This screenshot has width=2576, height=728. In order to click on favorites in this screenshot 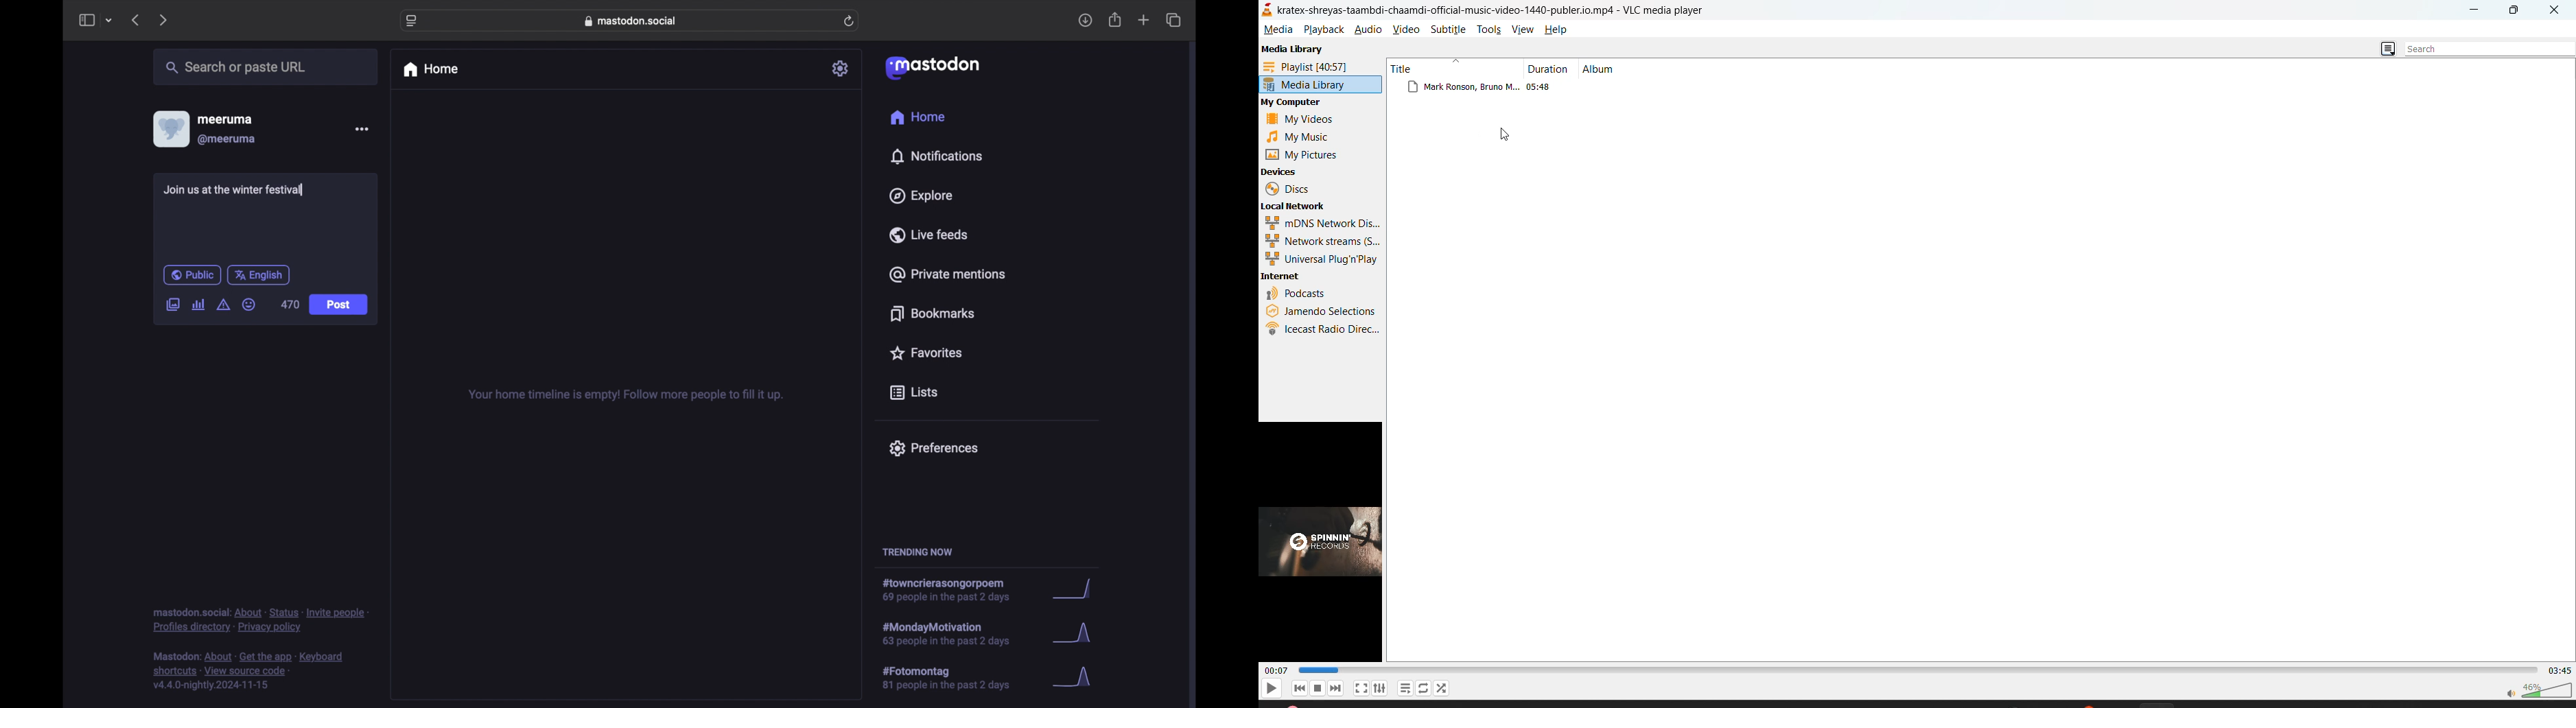, I will do `click(925, 353)`.